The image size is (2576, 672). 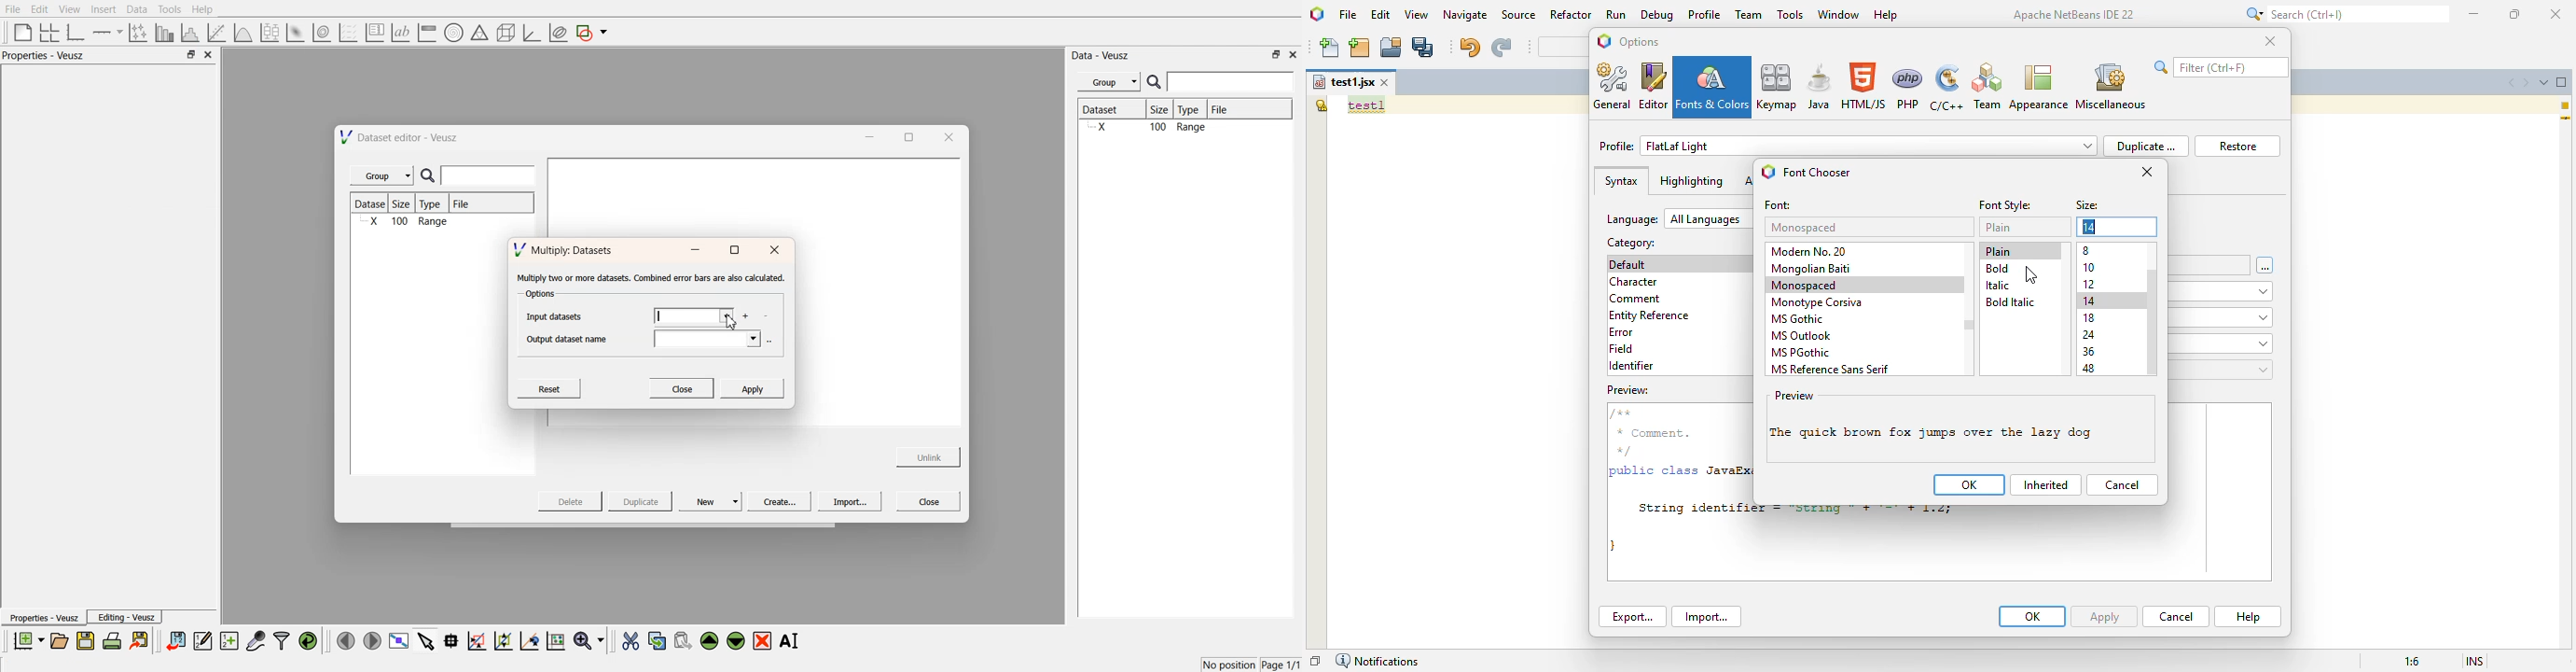 What do you see at coordinates (792, 641) in the screenshot?
I see `Rename the selected widgets` at bounding box center [792, 641].